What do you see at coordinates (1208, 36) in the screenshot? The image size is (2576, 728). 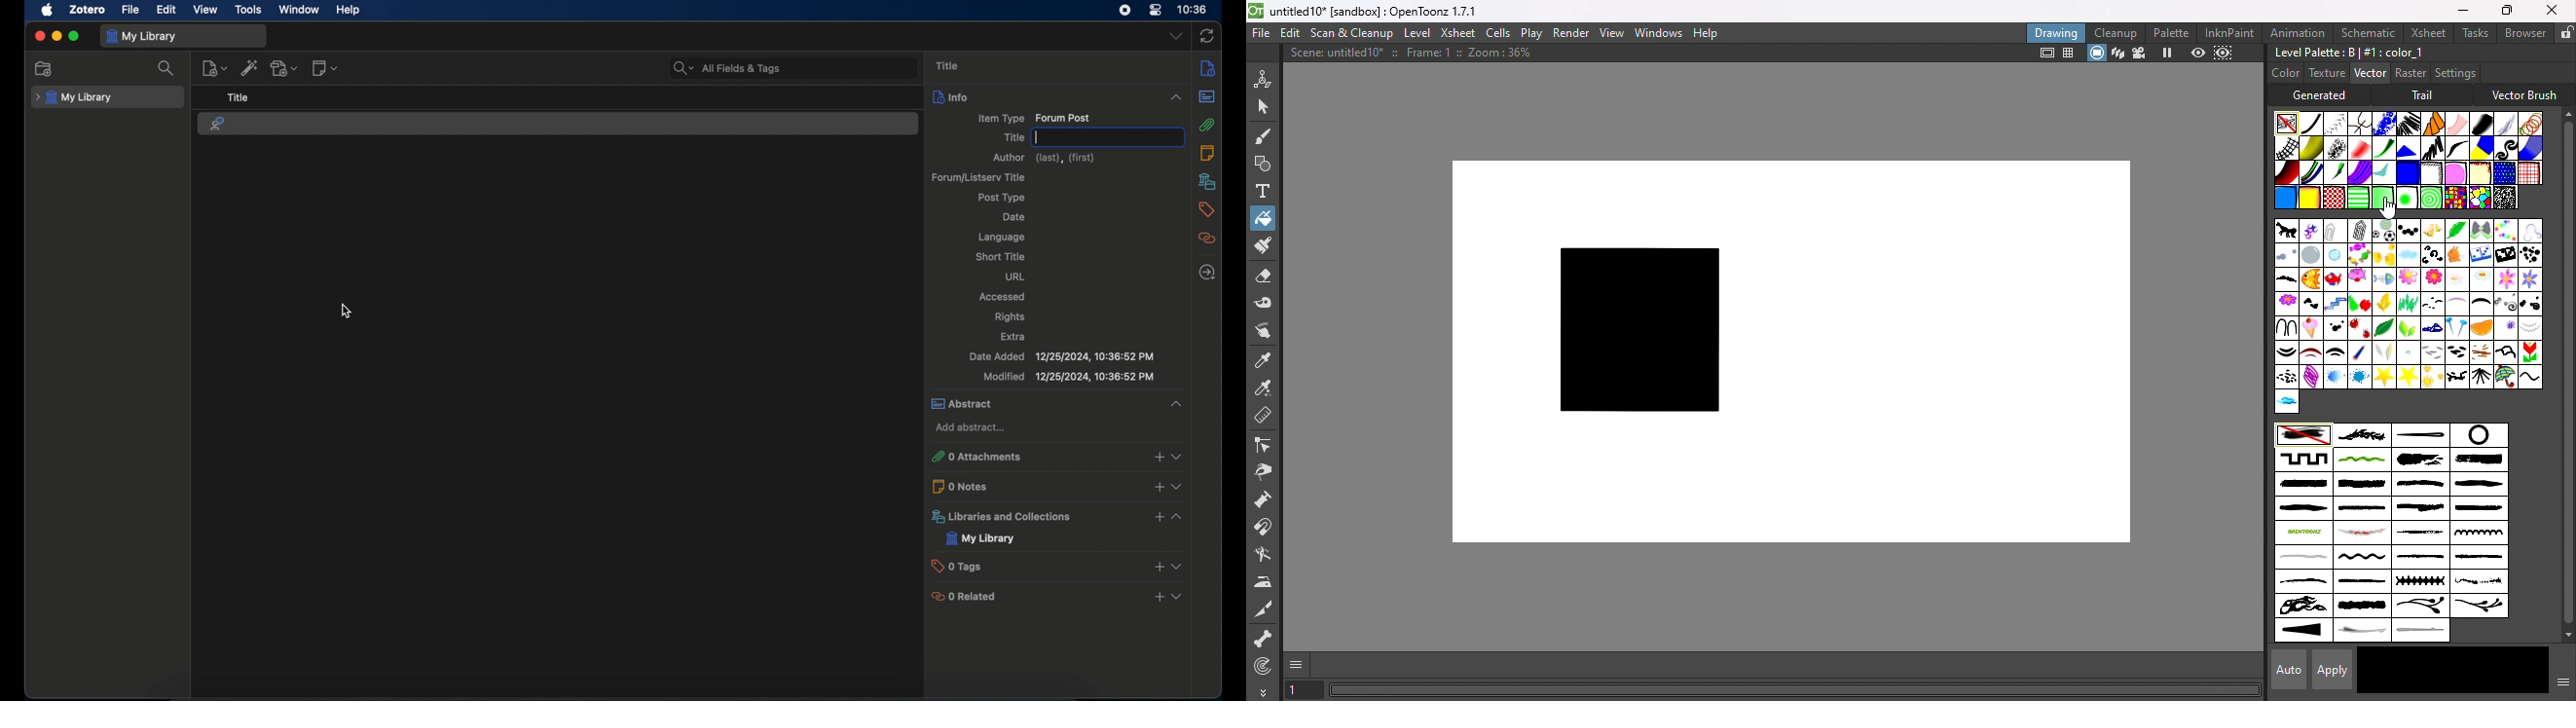 I see `sync` at bounding box center [1208, 36].